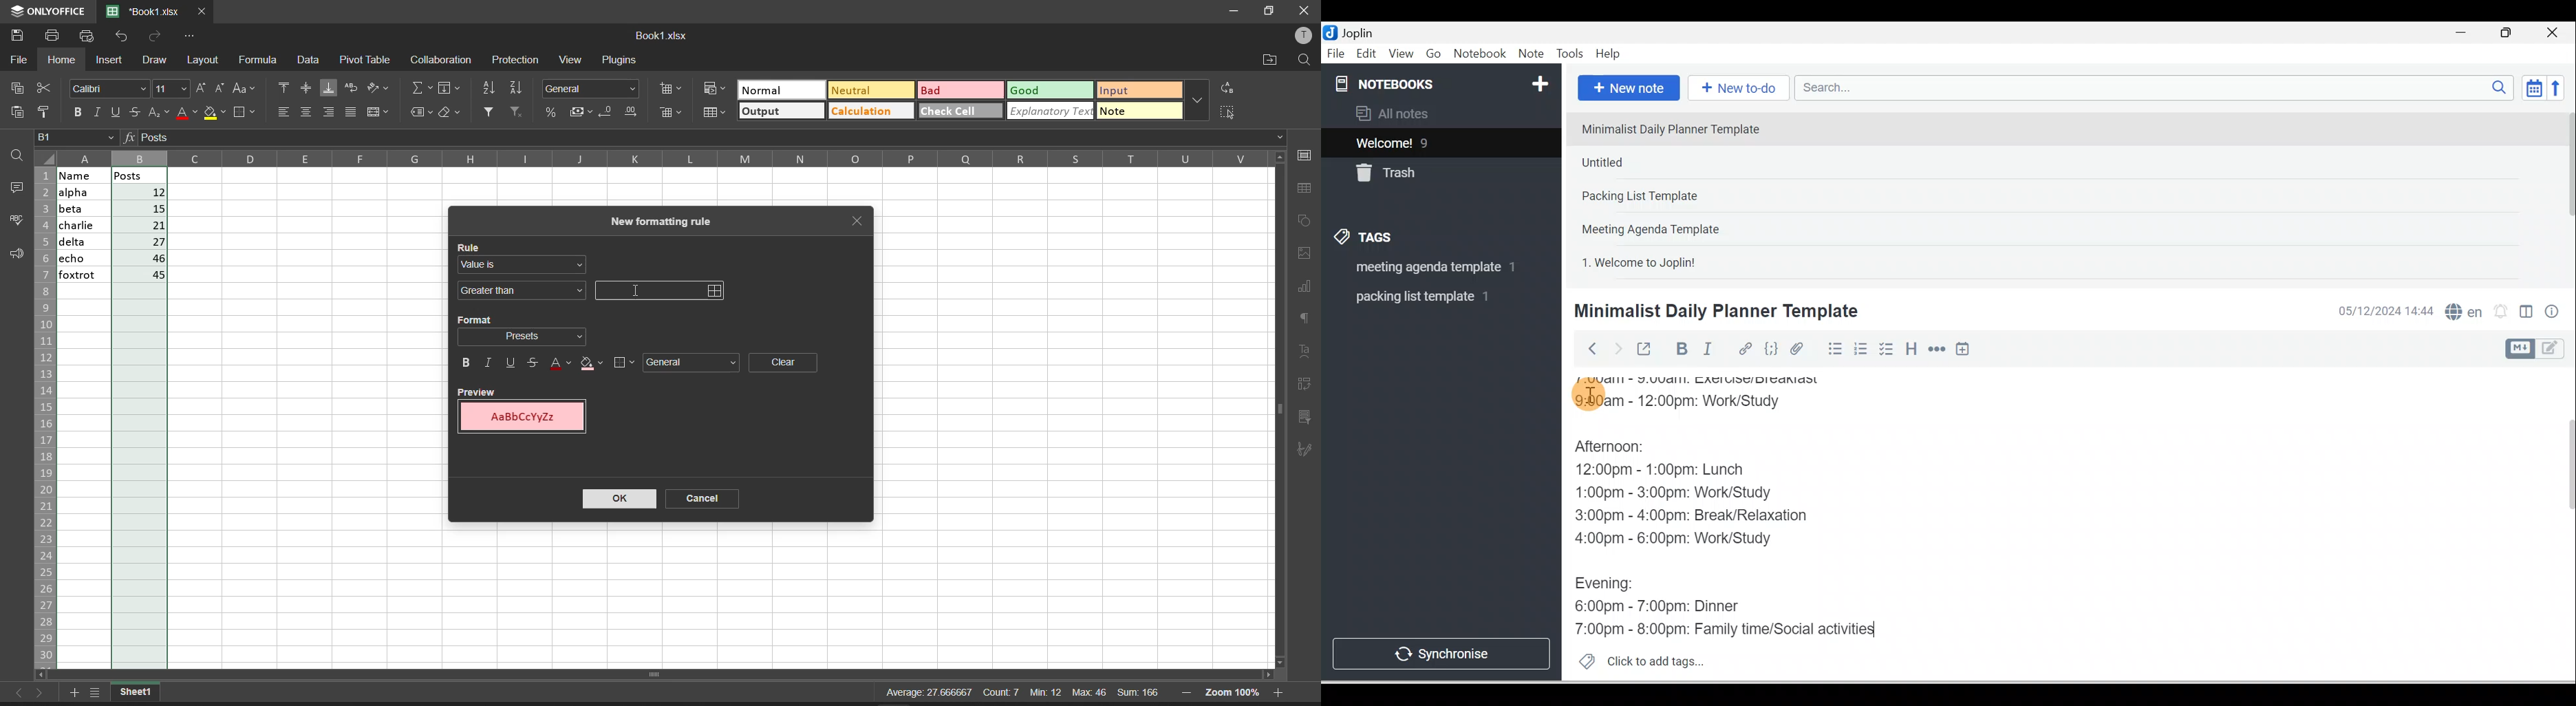  I want to click on bold, so click(462, 363).